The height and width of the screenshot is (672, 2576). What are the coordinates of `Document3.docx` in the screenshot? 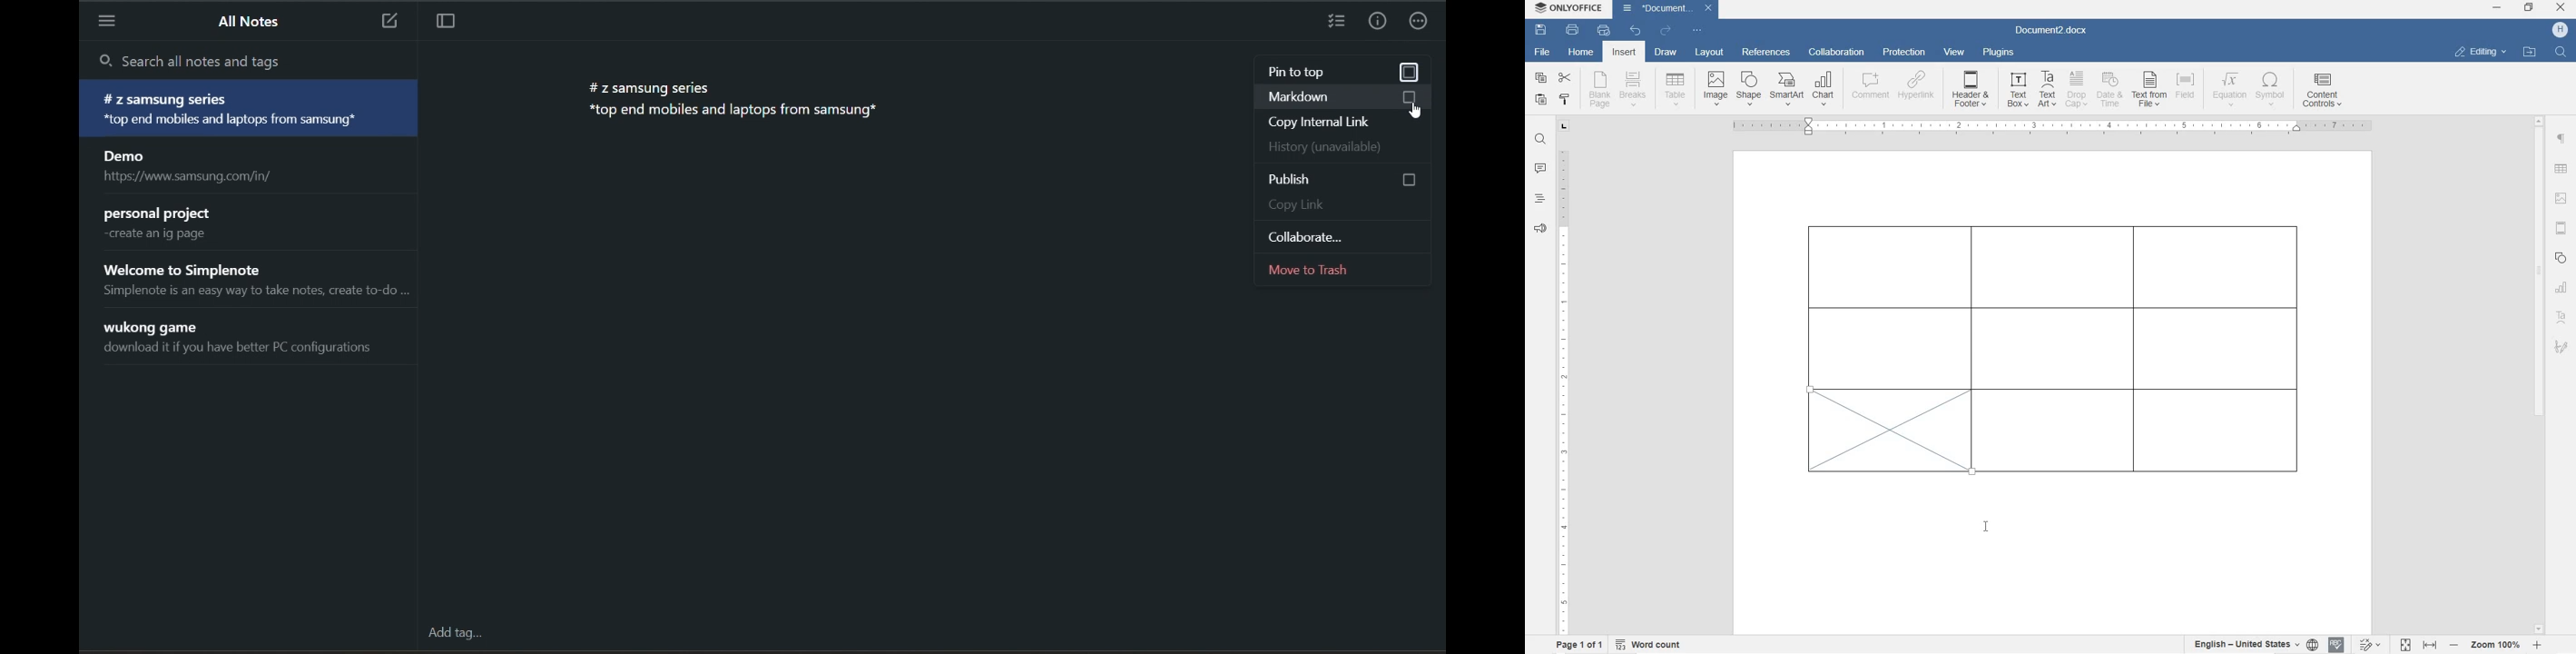 It's located at (1667, 9).